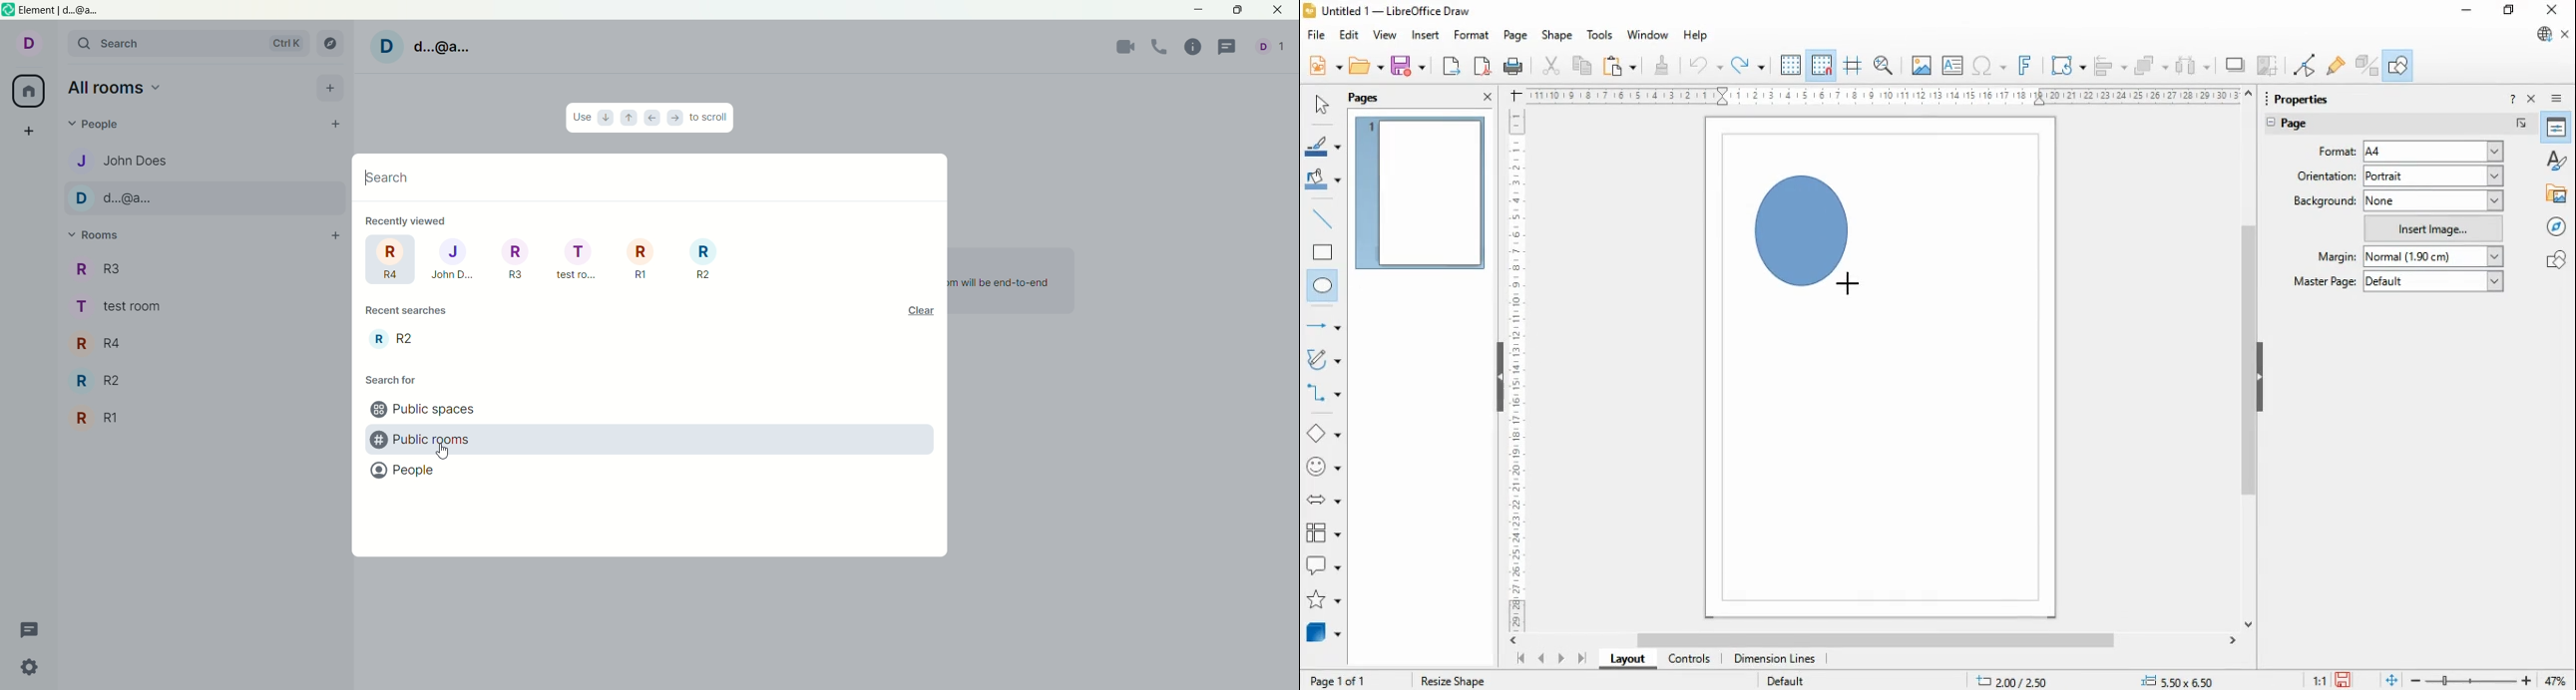 The image size is (2576, 700). I want to click on Cursor, so click(1850, 284).